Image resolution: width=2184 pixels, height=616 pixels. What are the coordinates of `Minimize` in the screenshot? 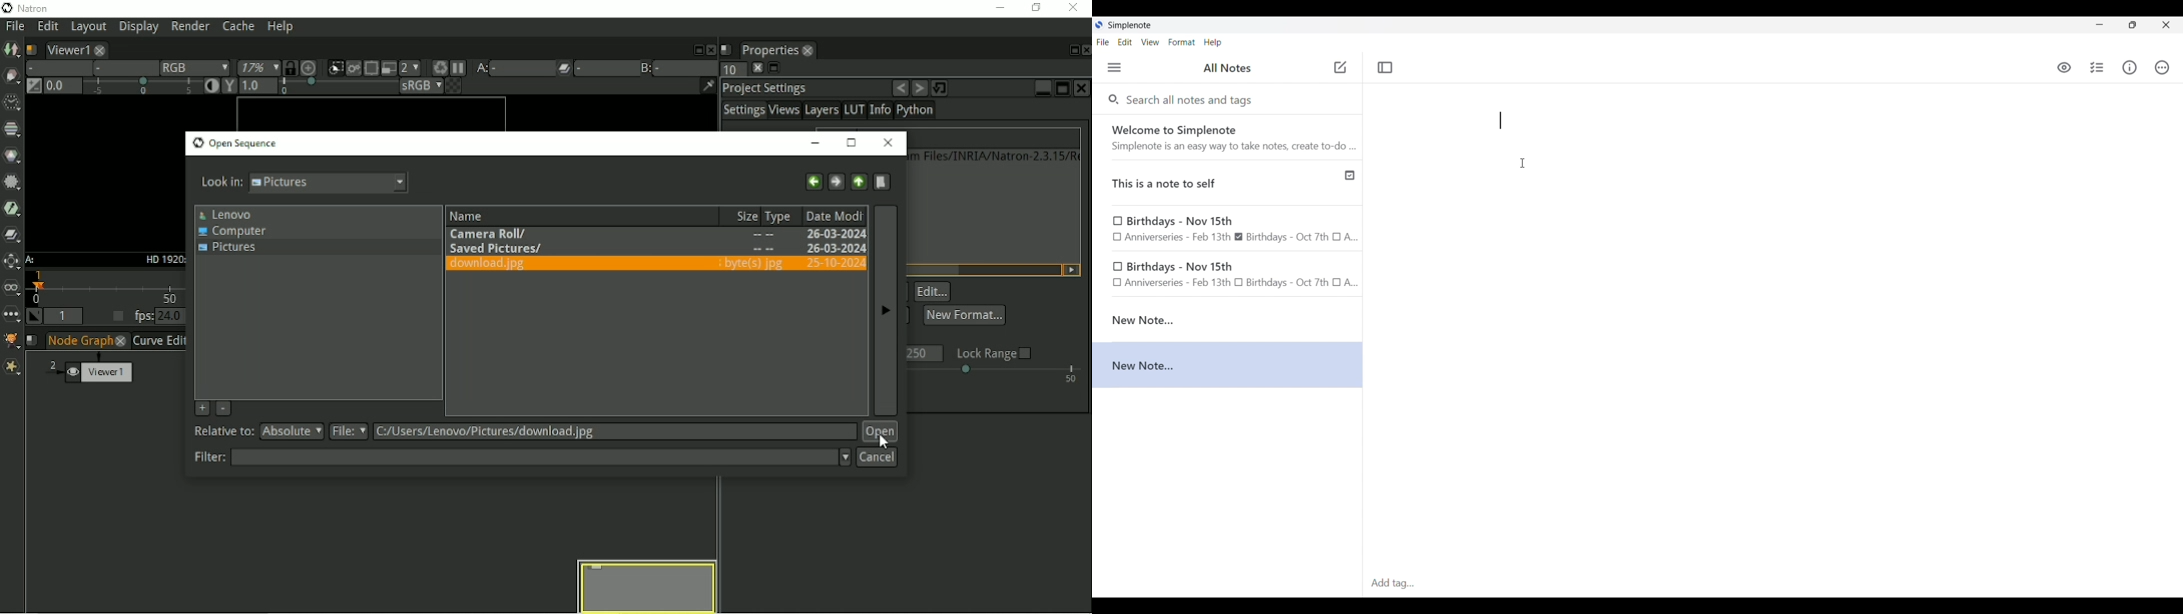 It's located at (2100, 24).